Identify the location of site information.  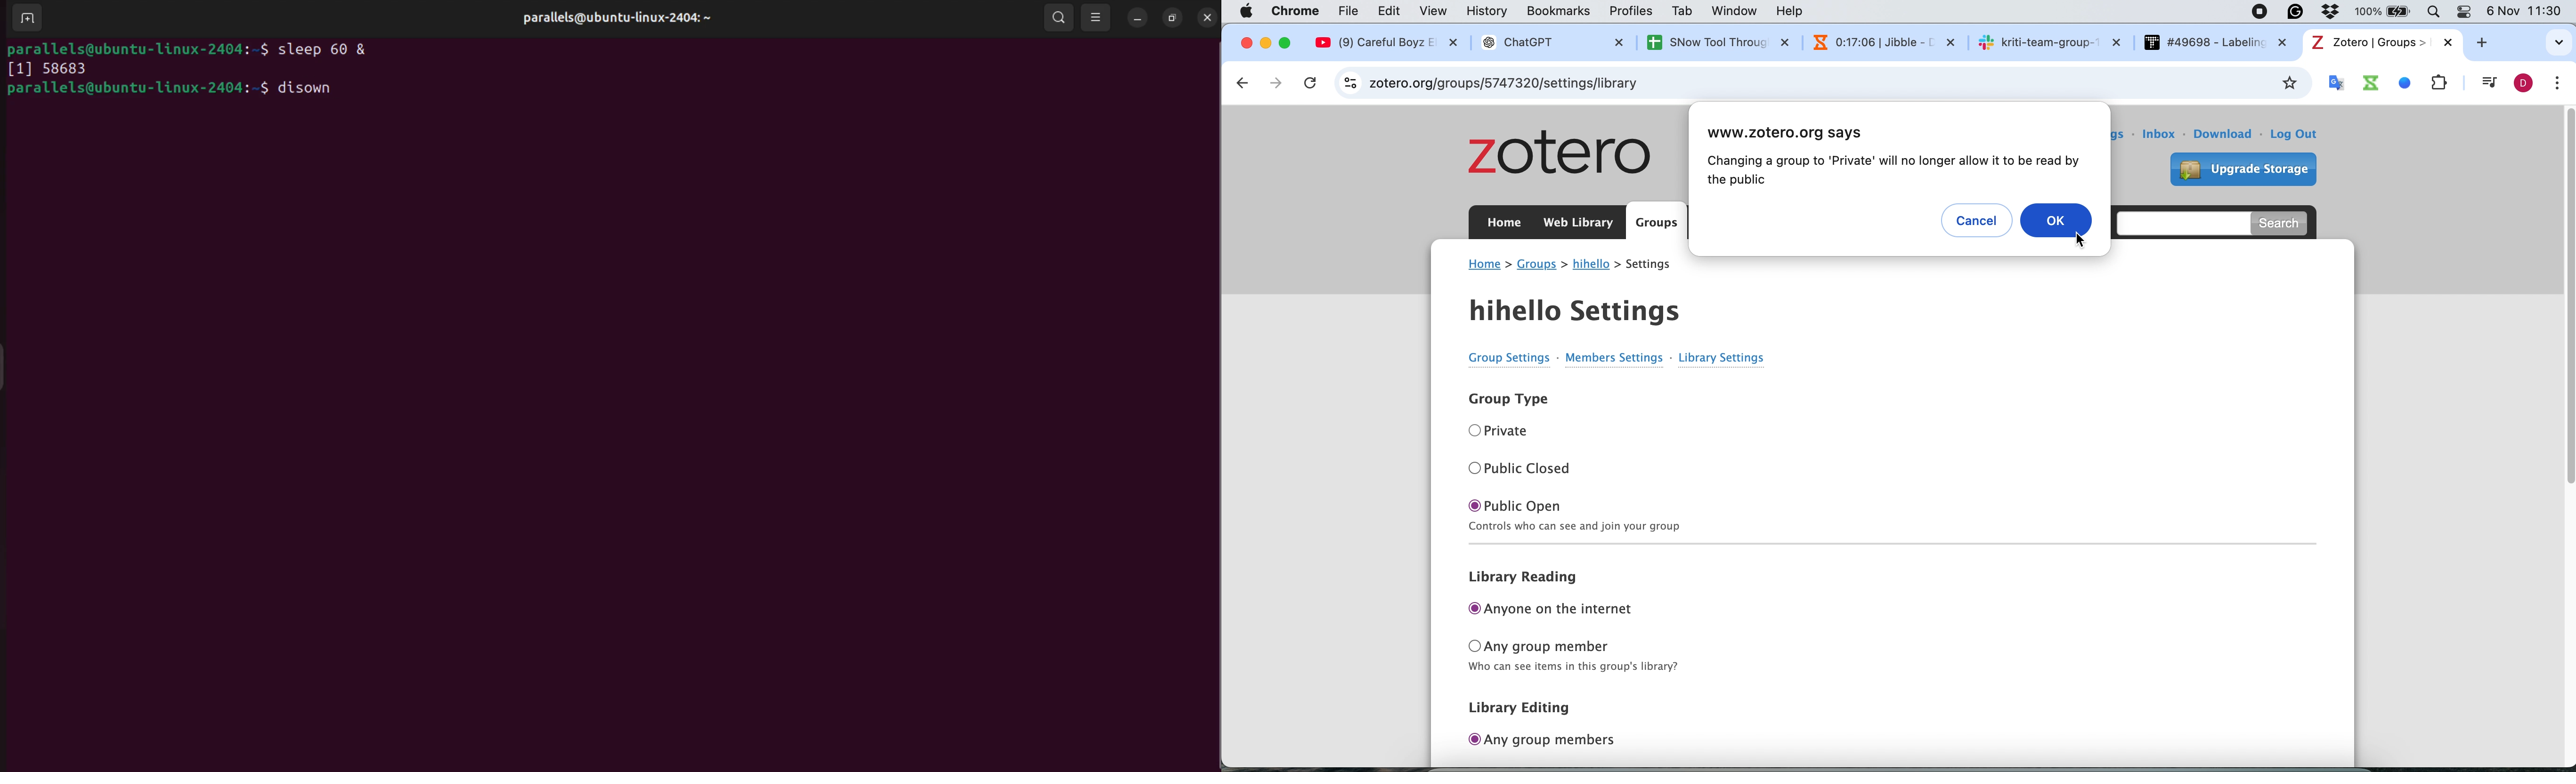
(1351, 81).